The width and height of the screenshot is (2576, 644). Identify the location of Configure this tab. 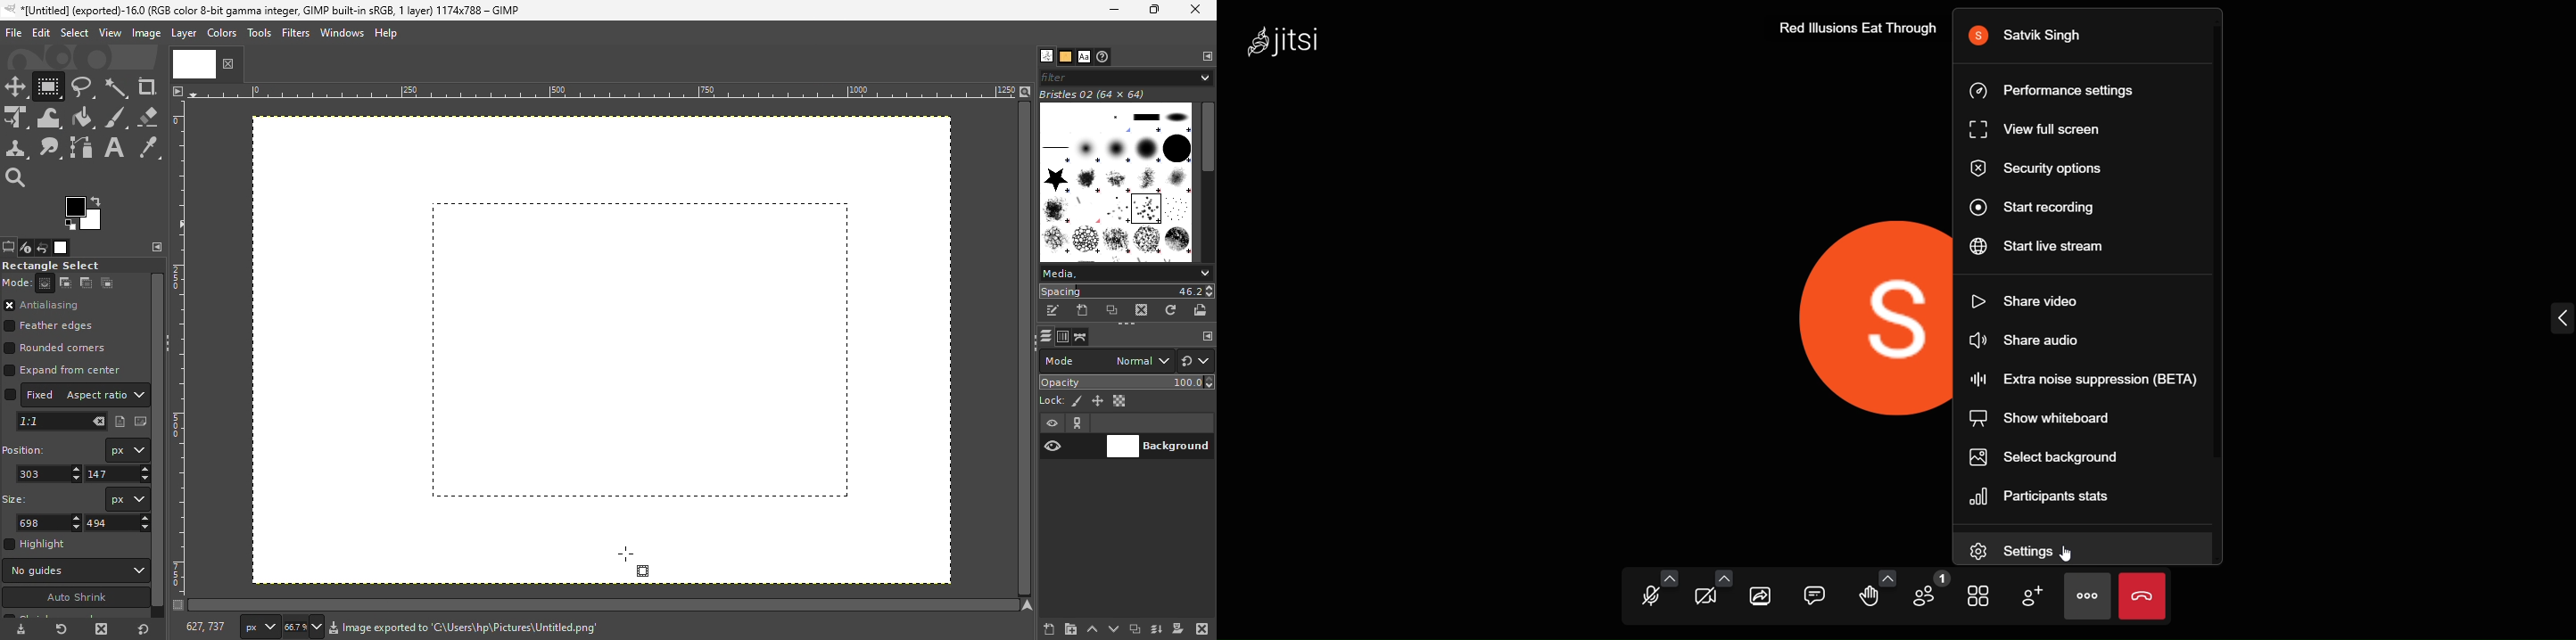
(154, 248).